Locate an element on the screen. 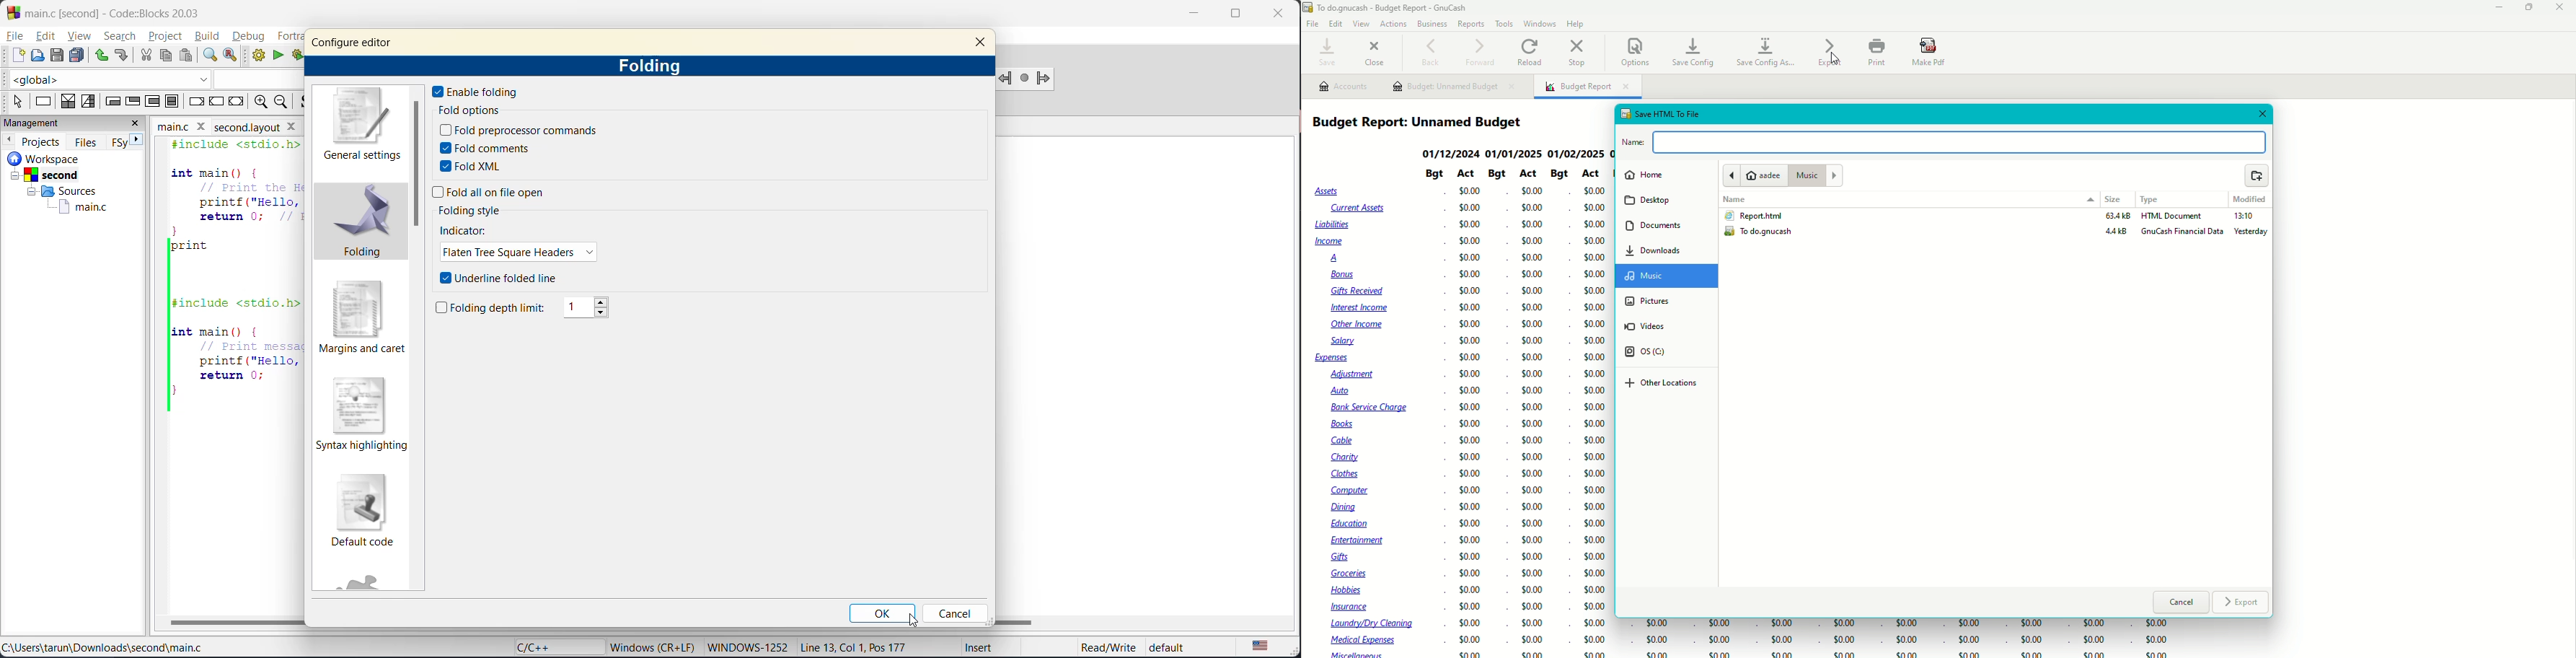 The image size is (2576, 672). default code is located at coordinates (361, 514).